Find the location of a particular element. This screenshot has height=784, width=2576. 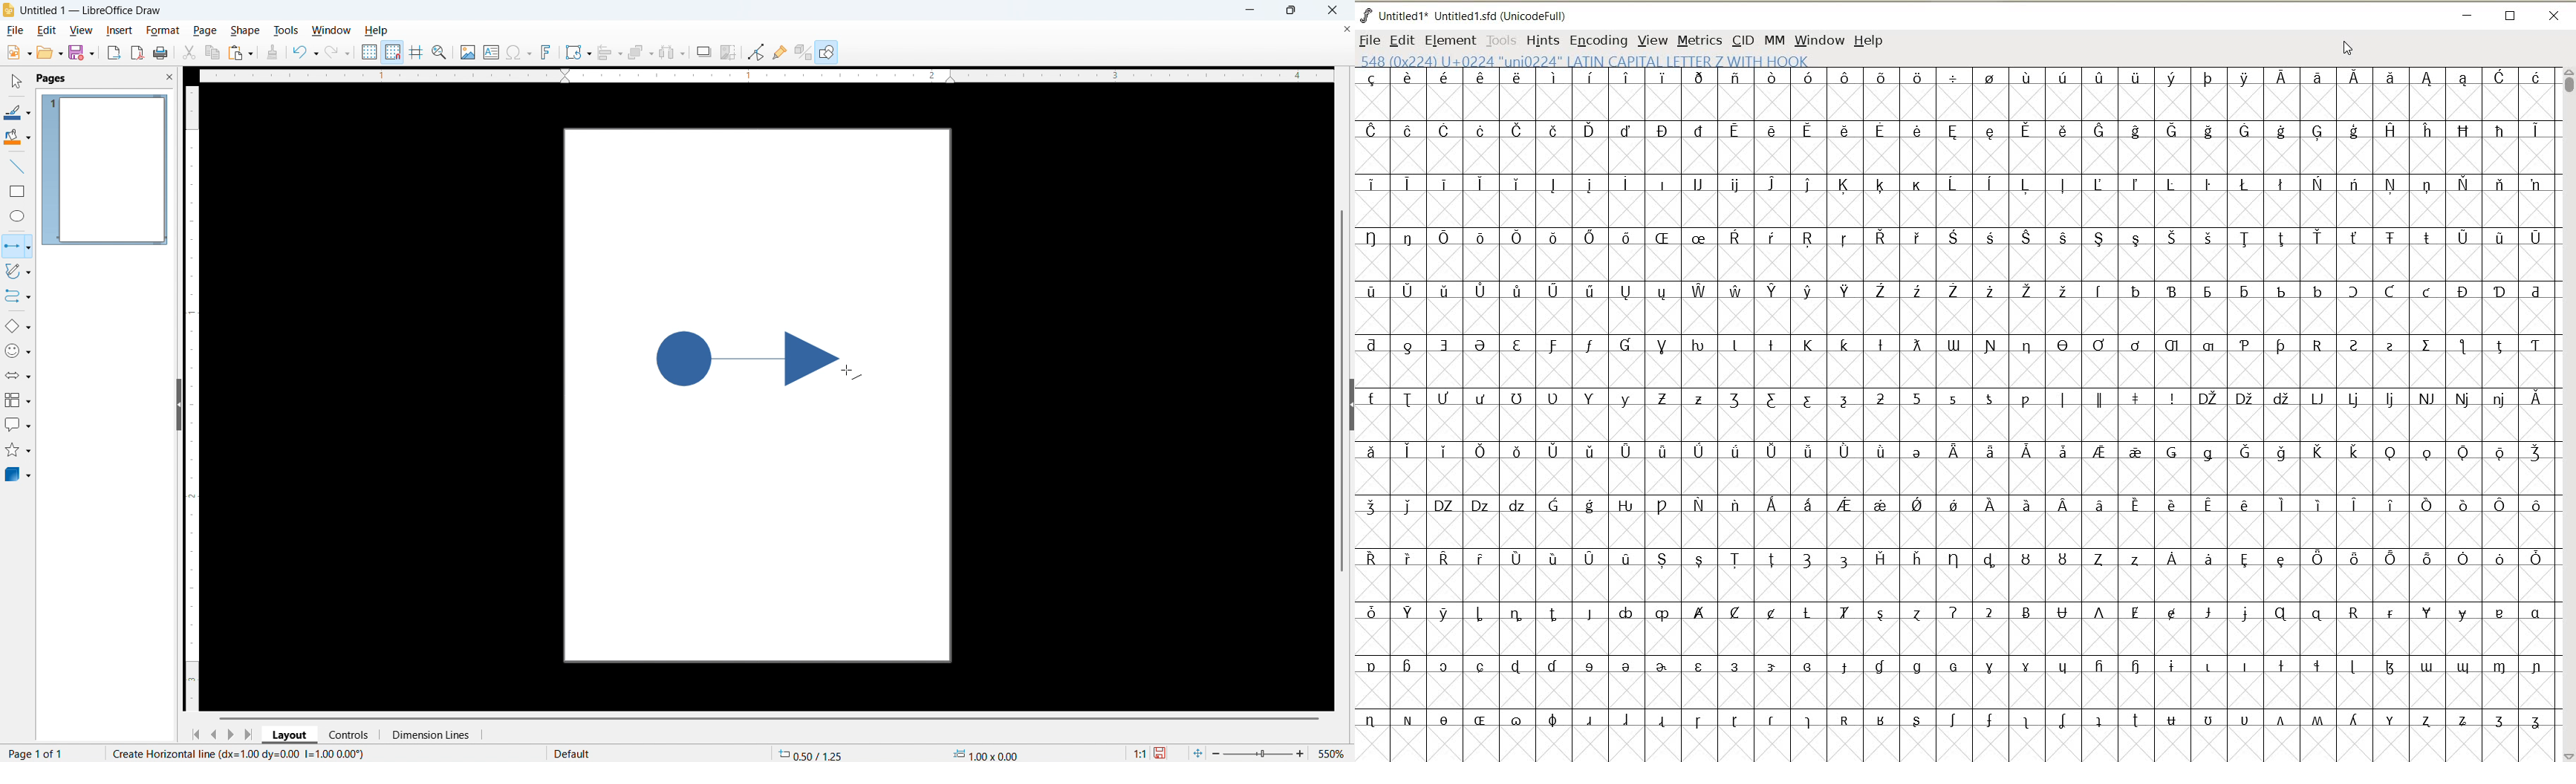

Vertical ruler  is located at coordinates (193, 399).